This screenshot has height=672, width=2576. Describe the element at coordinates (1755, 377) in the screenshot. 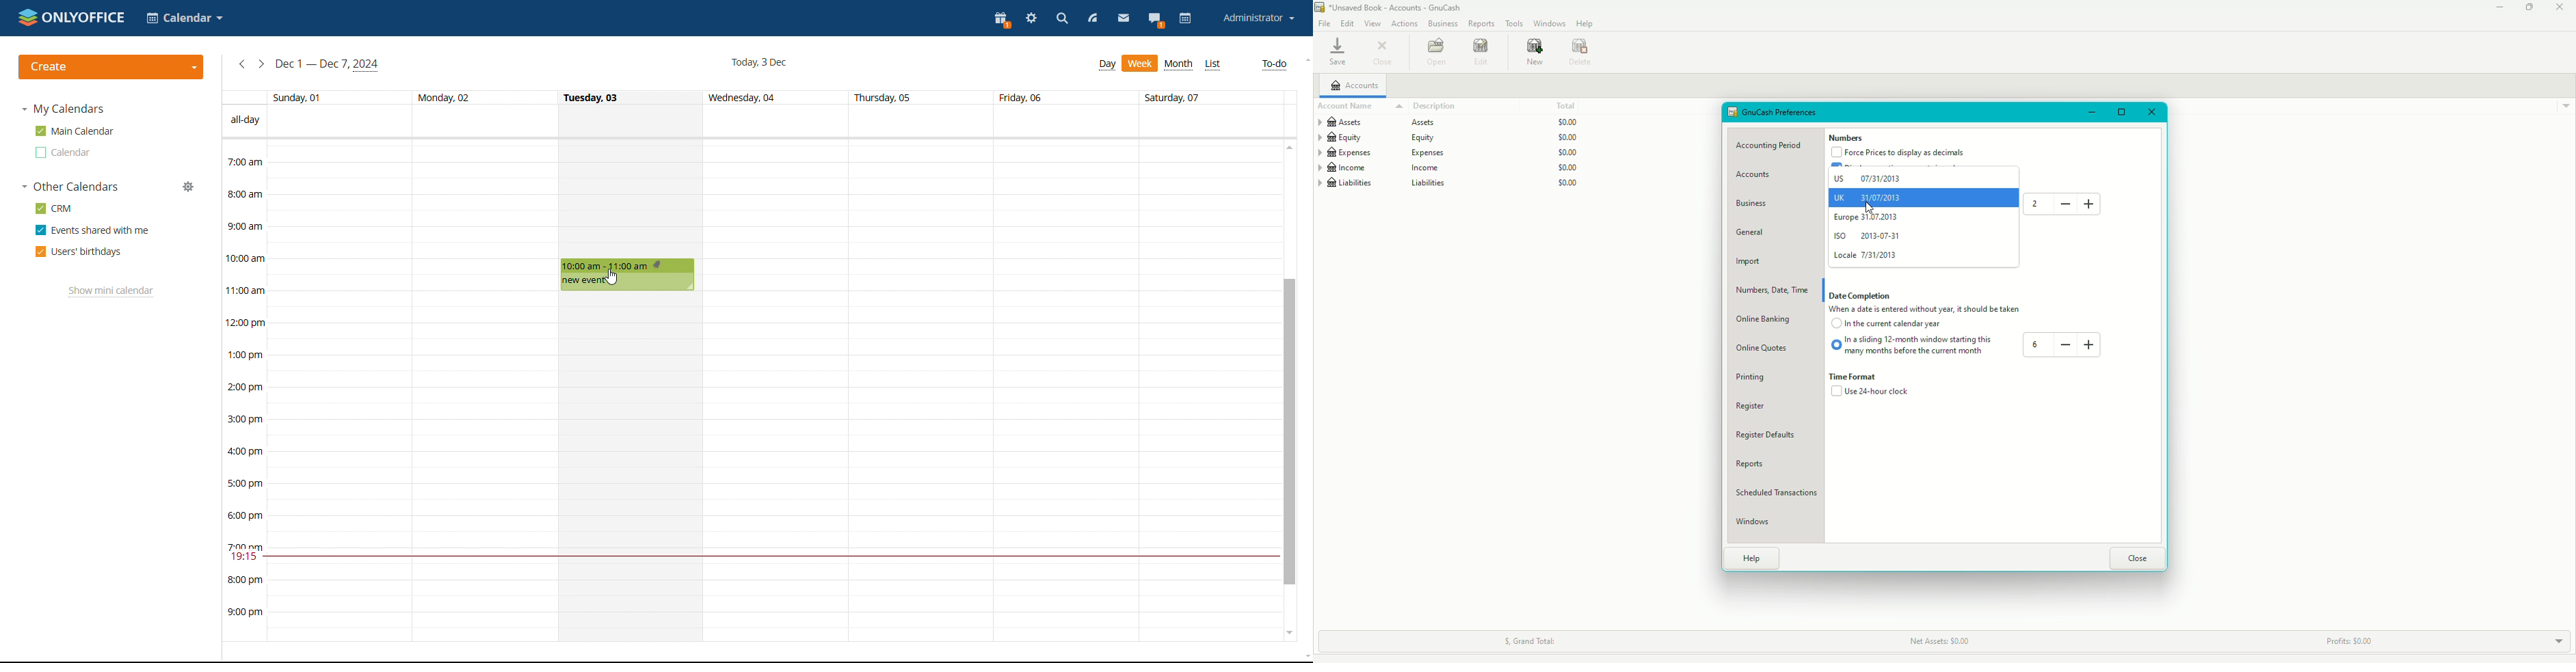

I see `Printing` at that location.